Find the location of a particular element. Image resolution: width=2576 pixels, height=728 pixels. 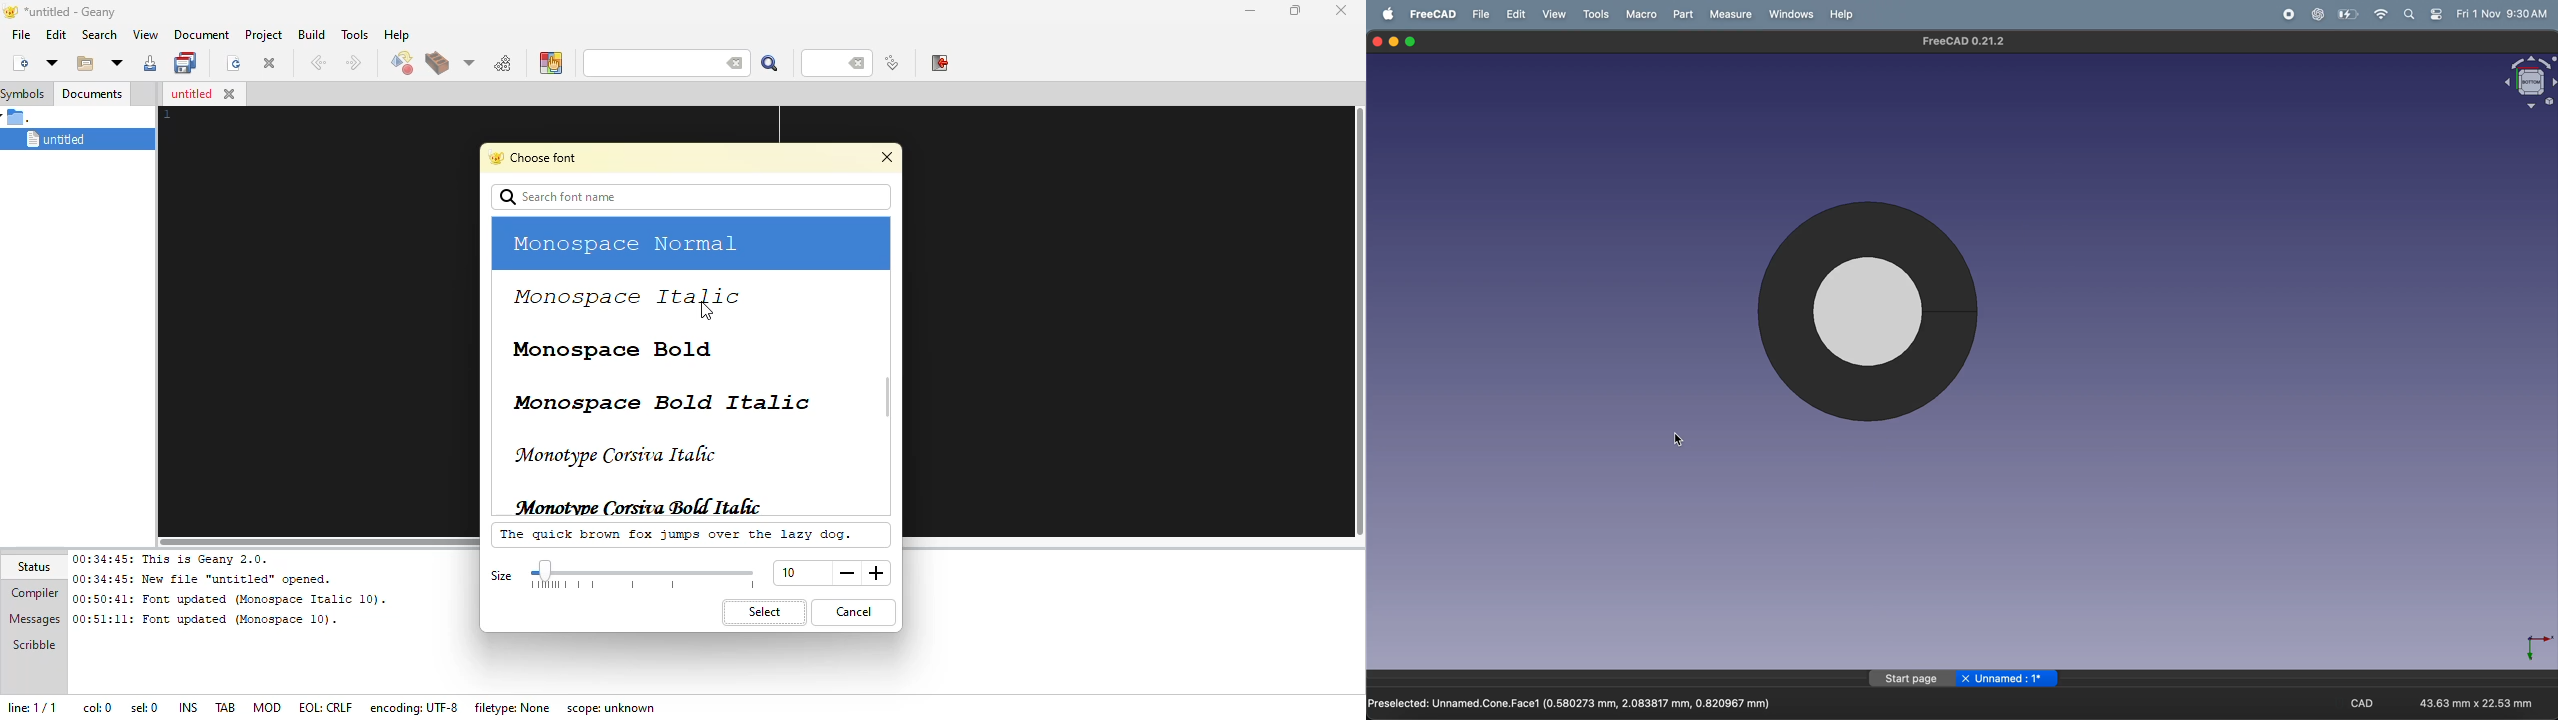

43.63 mm x 22.53 mm is located at coordinates (2476, 701).